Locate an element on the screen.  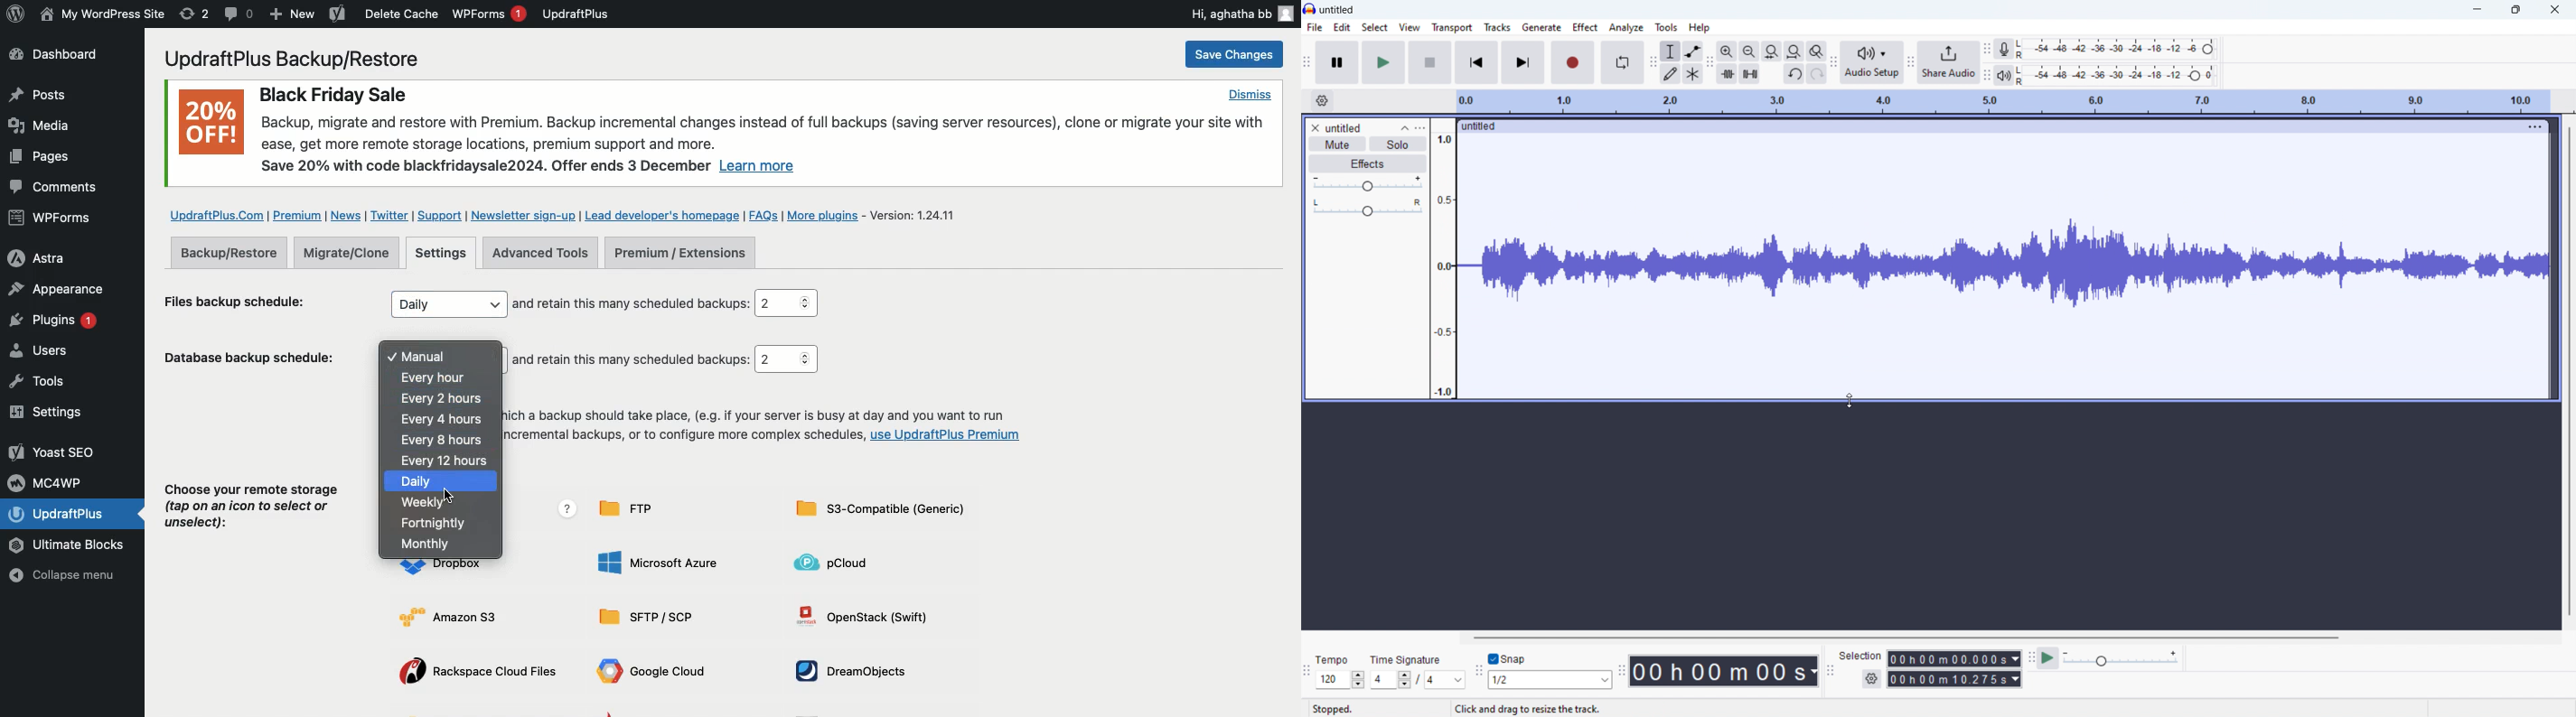
Database backup schedule is located at coordinates (253, 361).